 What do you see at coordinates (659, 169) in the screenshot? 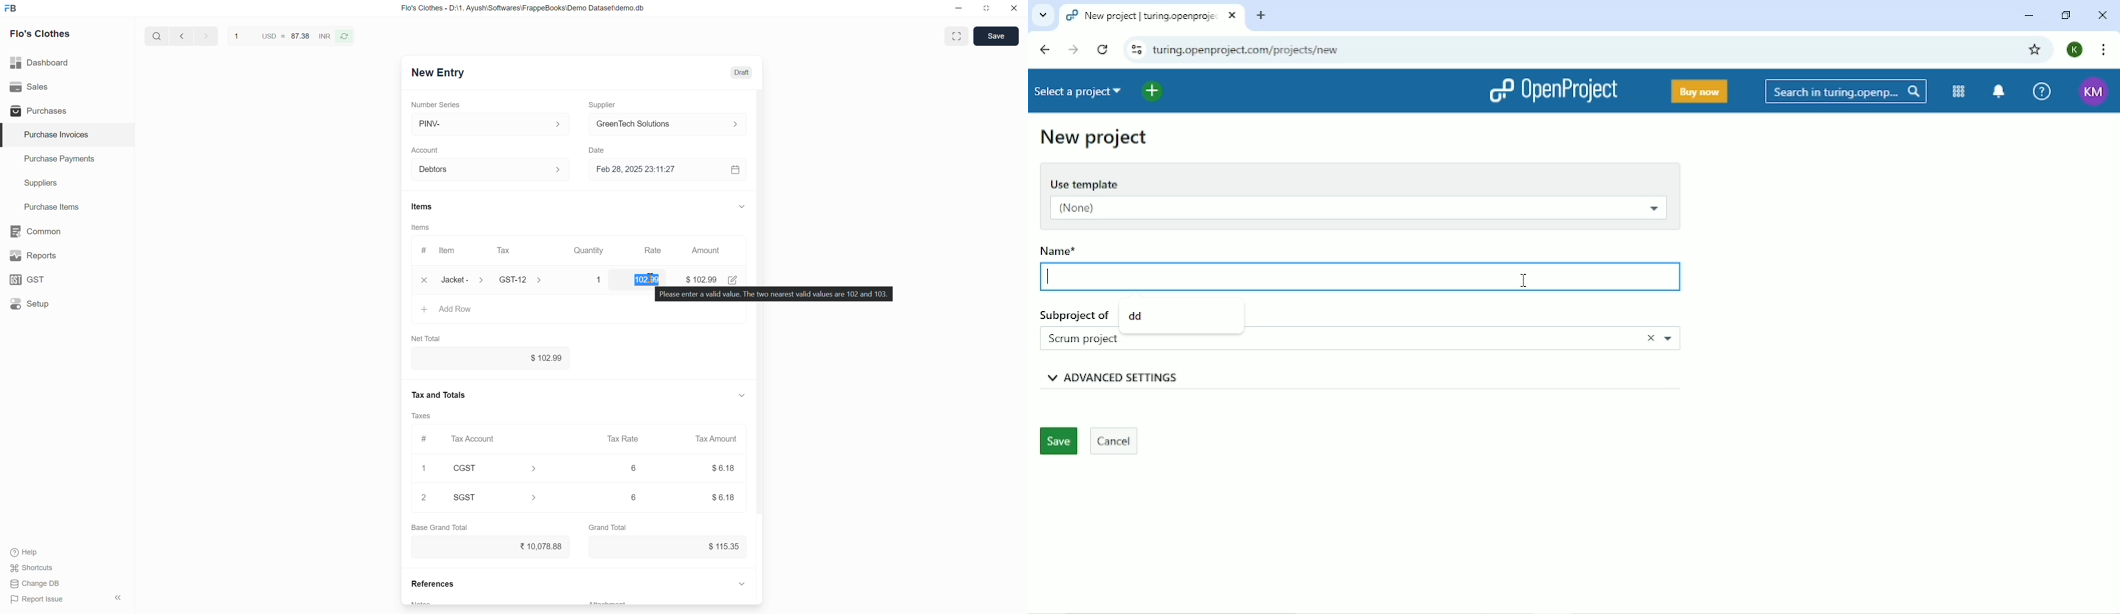
I see `Feb 28, 2025 23:11:27` at bounding box center [659, 169].